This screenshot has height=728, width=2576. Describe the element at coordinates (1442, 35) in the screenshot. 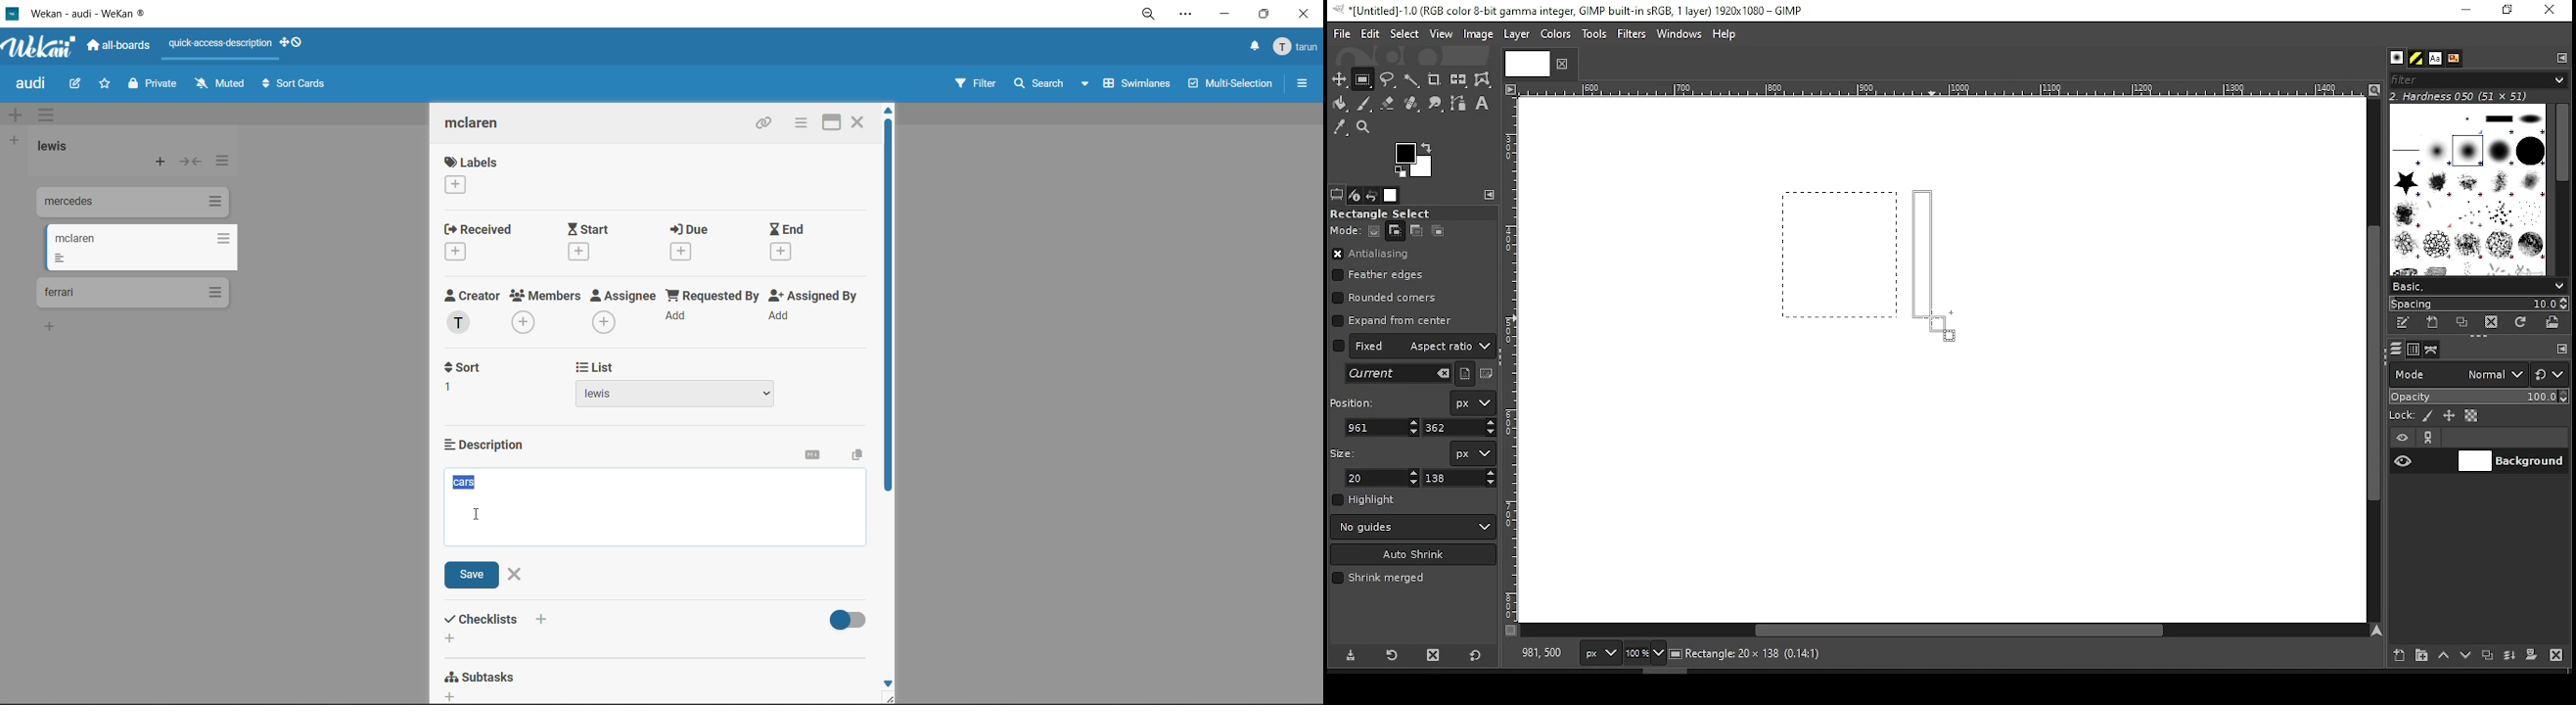

I see `view` at that location.